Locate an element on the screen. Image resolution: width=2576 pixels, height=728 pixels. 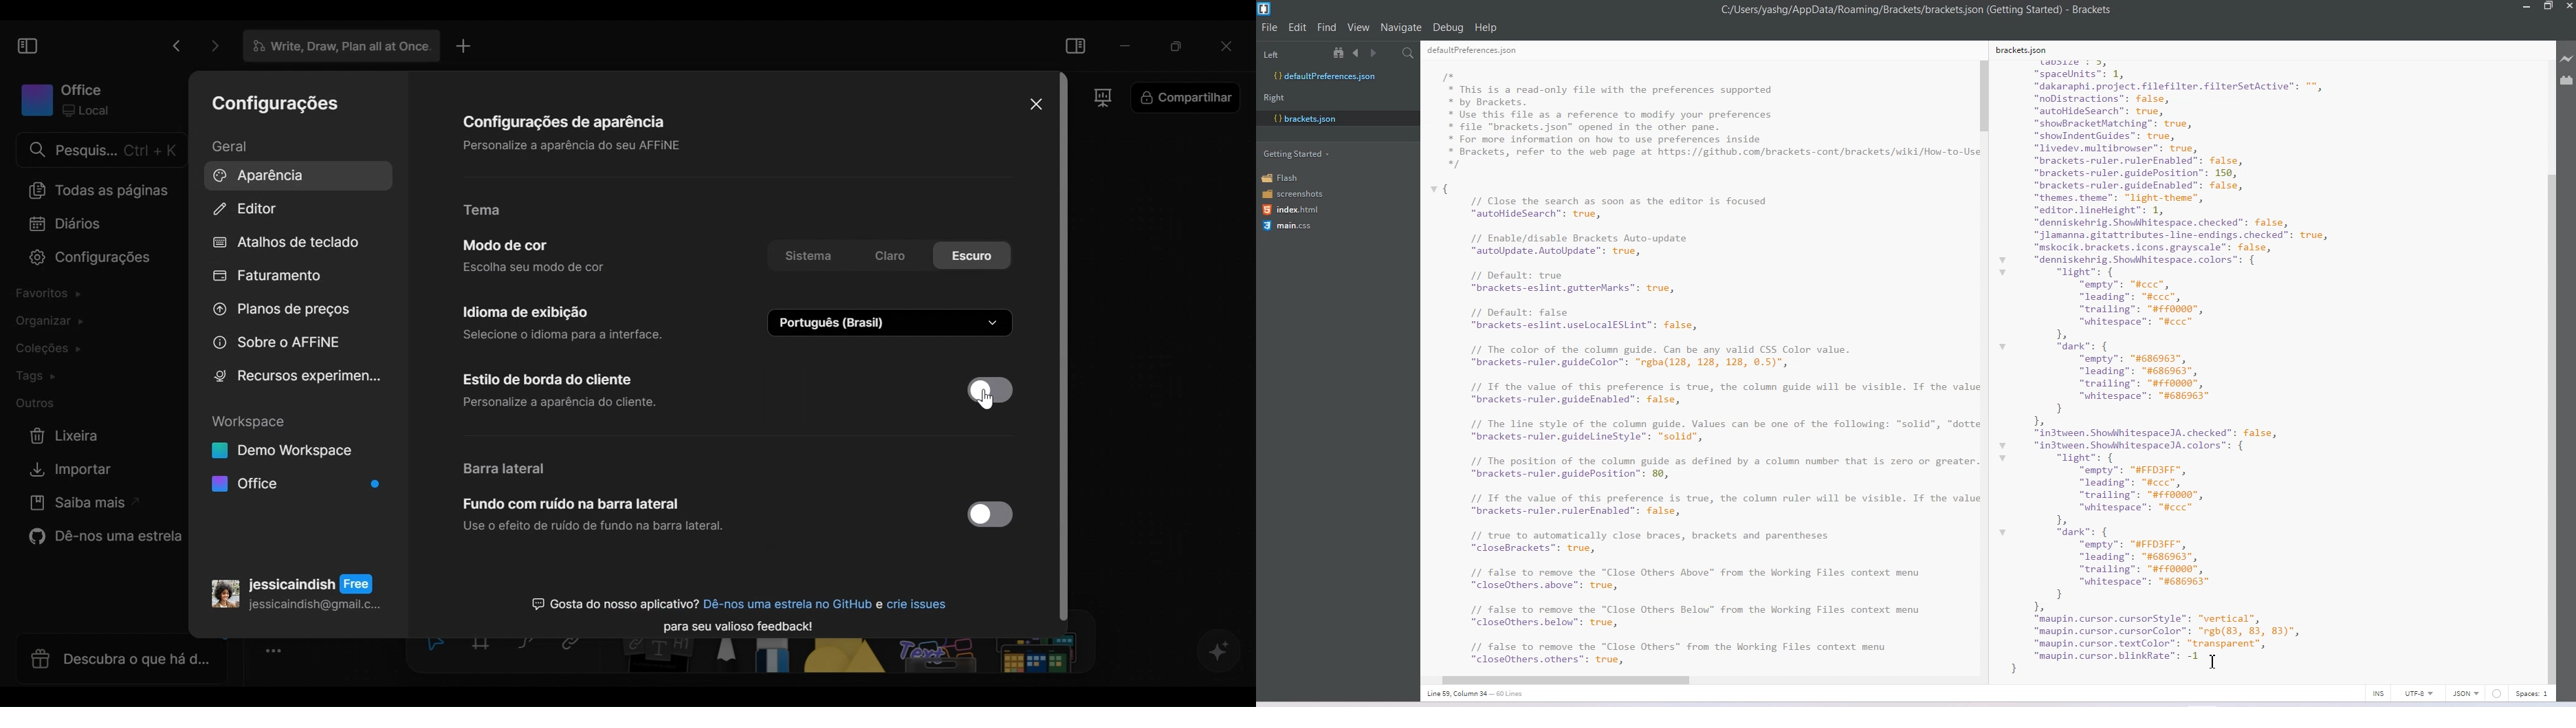
Link is located at coordinates (576, 646).